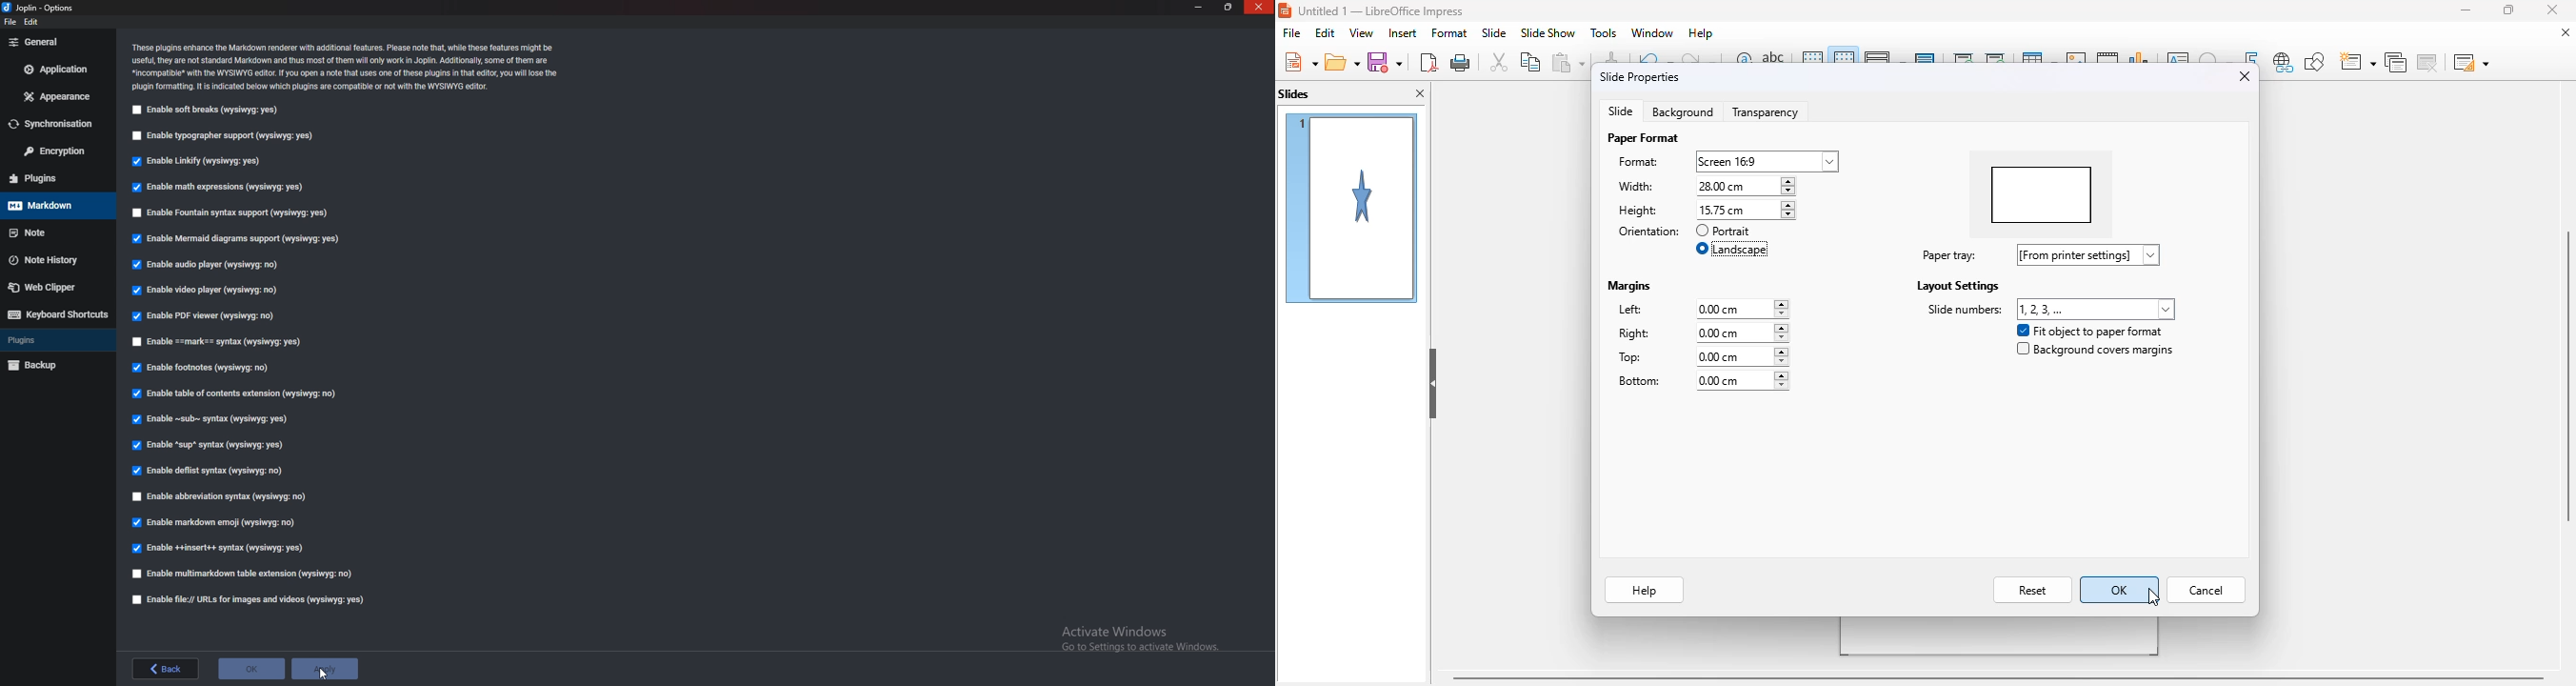 The width and height of the screenshot is (2576, 700). What do you see at coordinates (209, 419) in the screenshot?
I see `Enable sub syntax` at bounding box center [209, 419].